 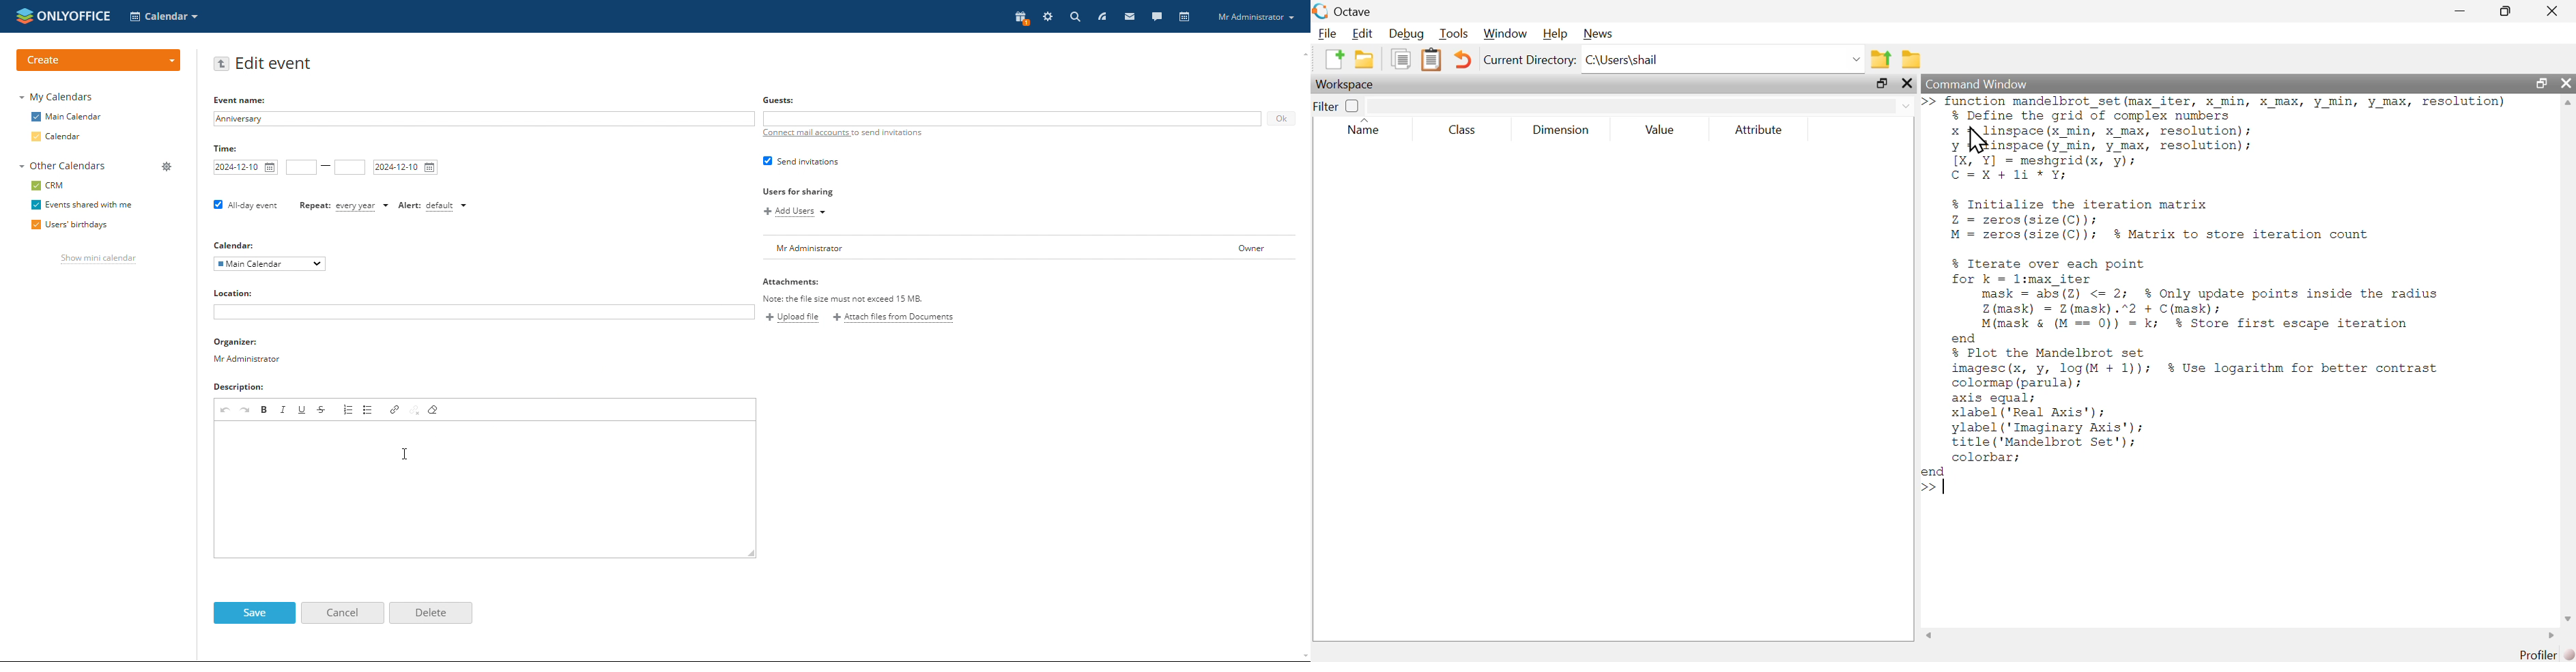 What do you see at coordinates (165, 16) in the screenshot?
I see `select application` at bounding box center [165, 16].